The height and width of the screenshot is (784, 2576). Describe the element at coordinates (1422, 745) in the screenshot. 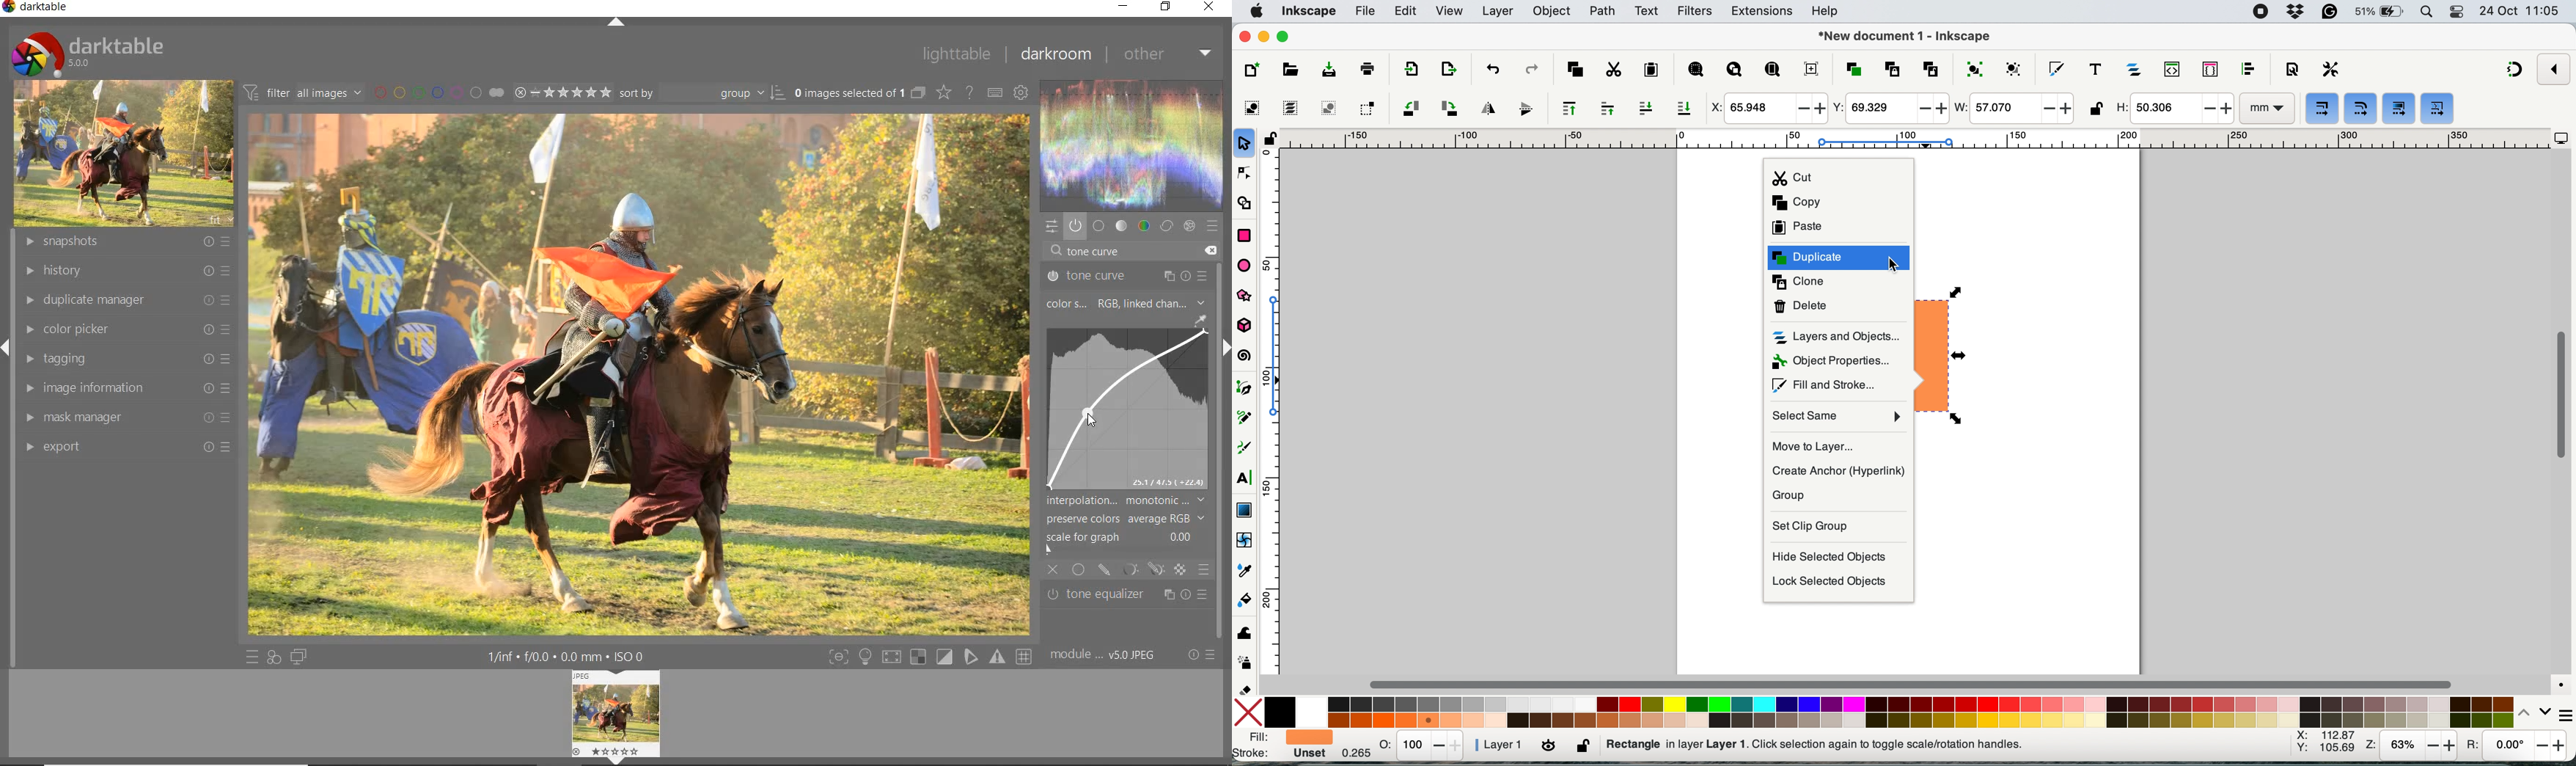

I see `stats` at that location.